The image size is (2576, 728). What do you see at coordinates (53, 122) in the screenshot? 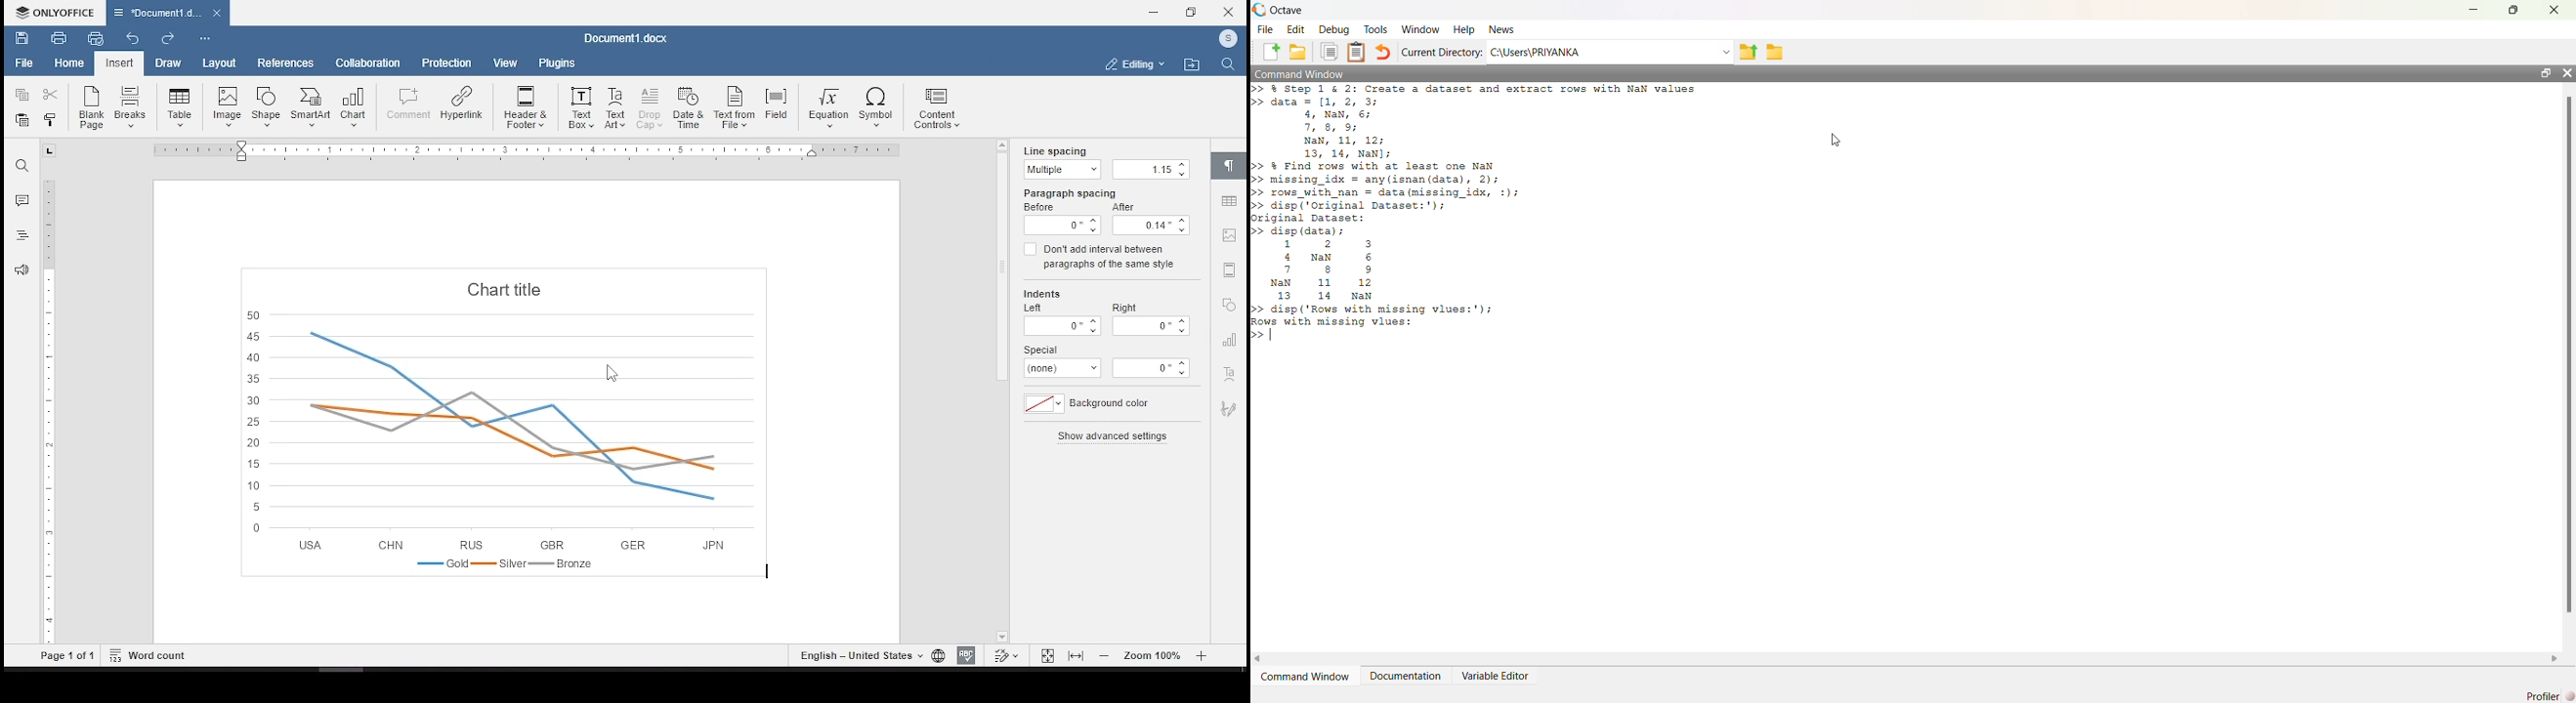
I see `close style` at bounding box center [53, 122].